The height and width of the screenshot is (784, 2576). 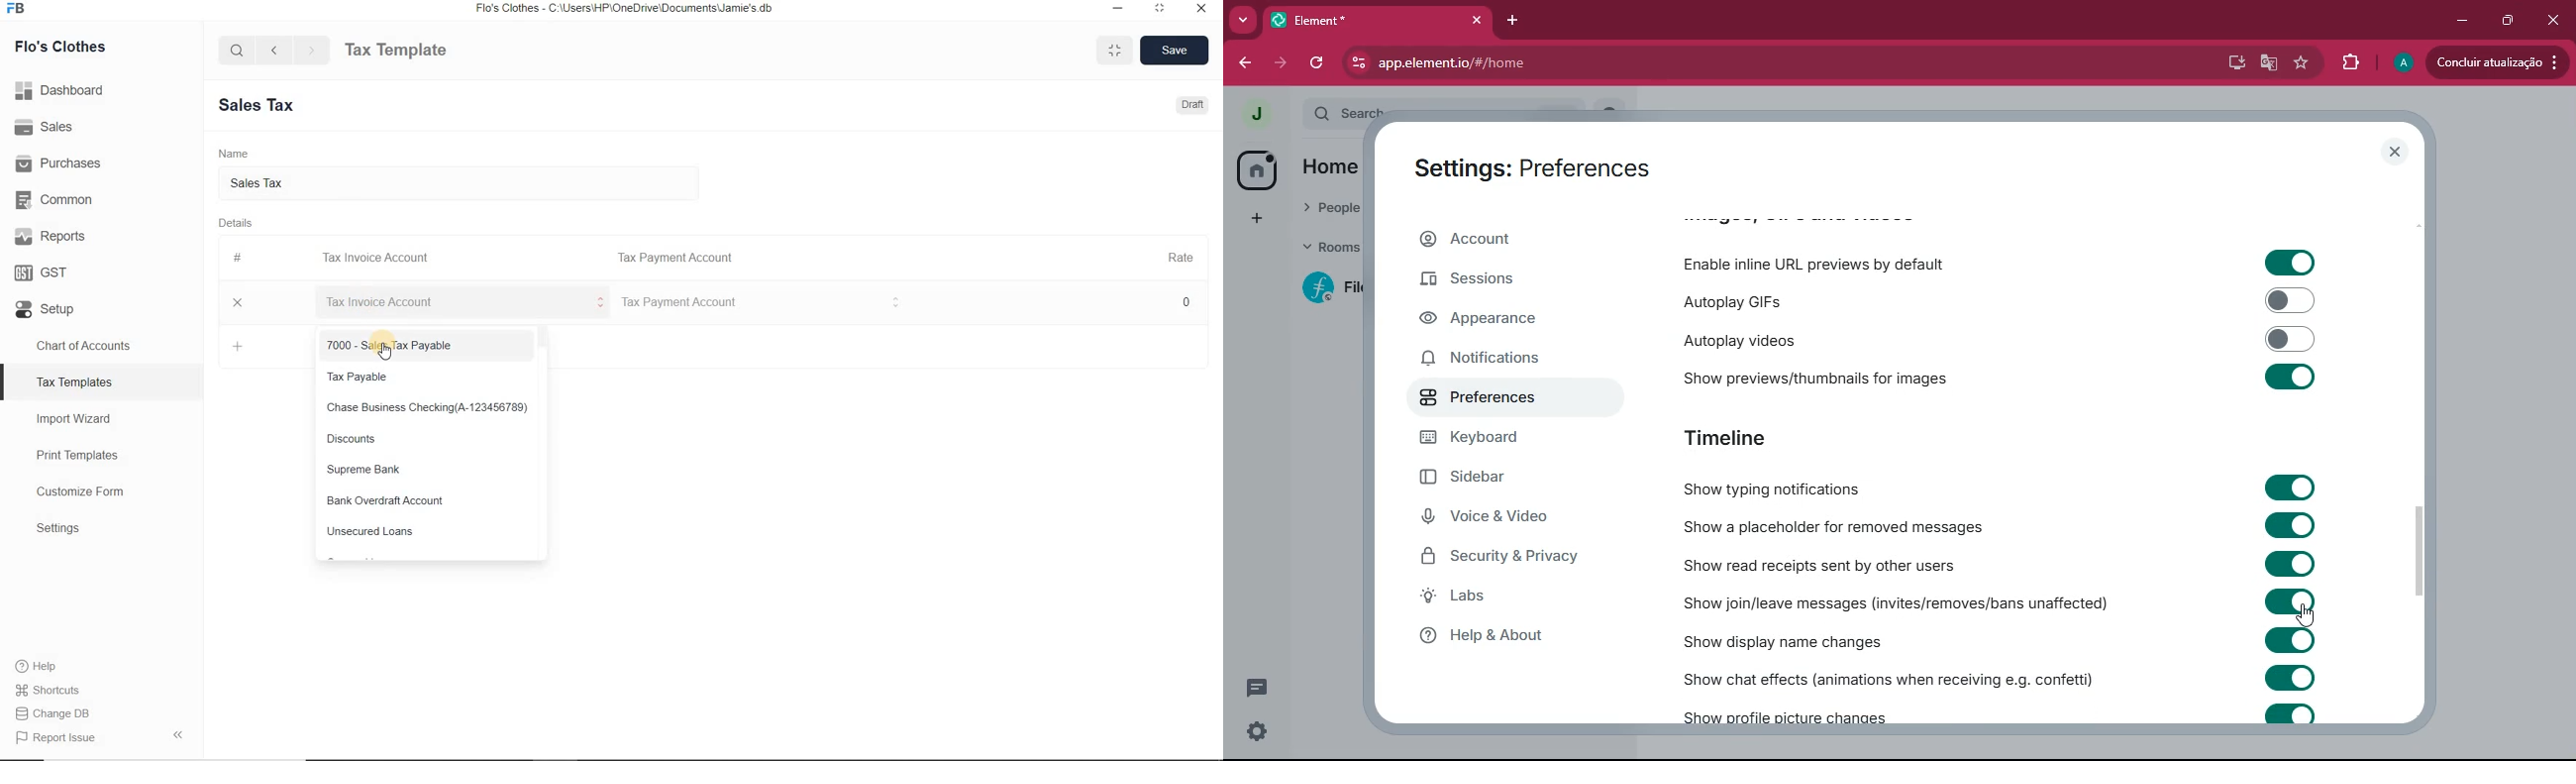 What do you see at coordinates (431, 502) in the screenshot?
I see `Bank Overdraft Account` at bounding box center [431, 502].